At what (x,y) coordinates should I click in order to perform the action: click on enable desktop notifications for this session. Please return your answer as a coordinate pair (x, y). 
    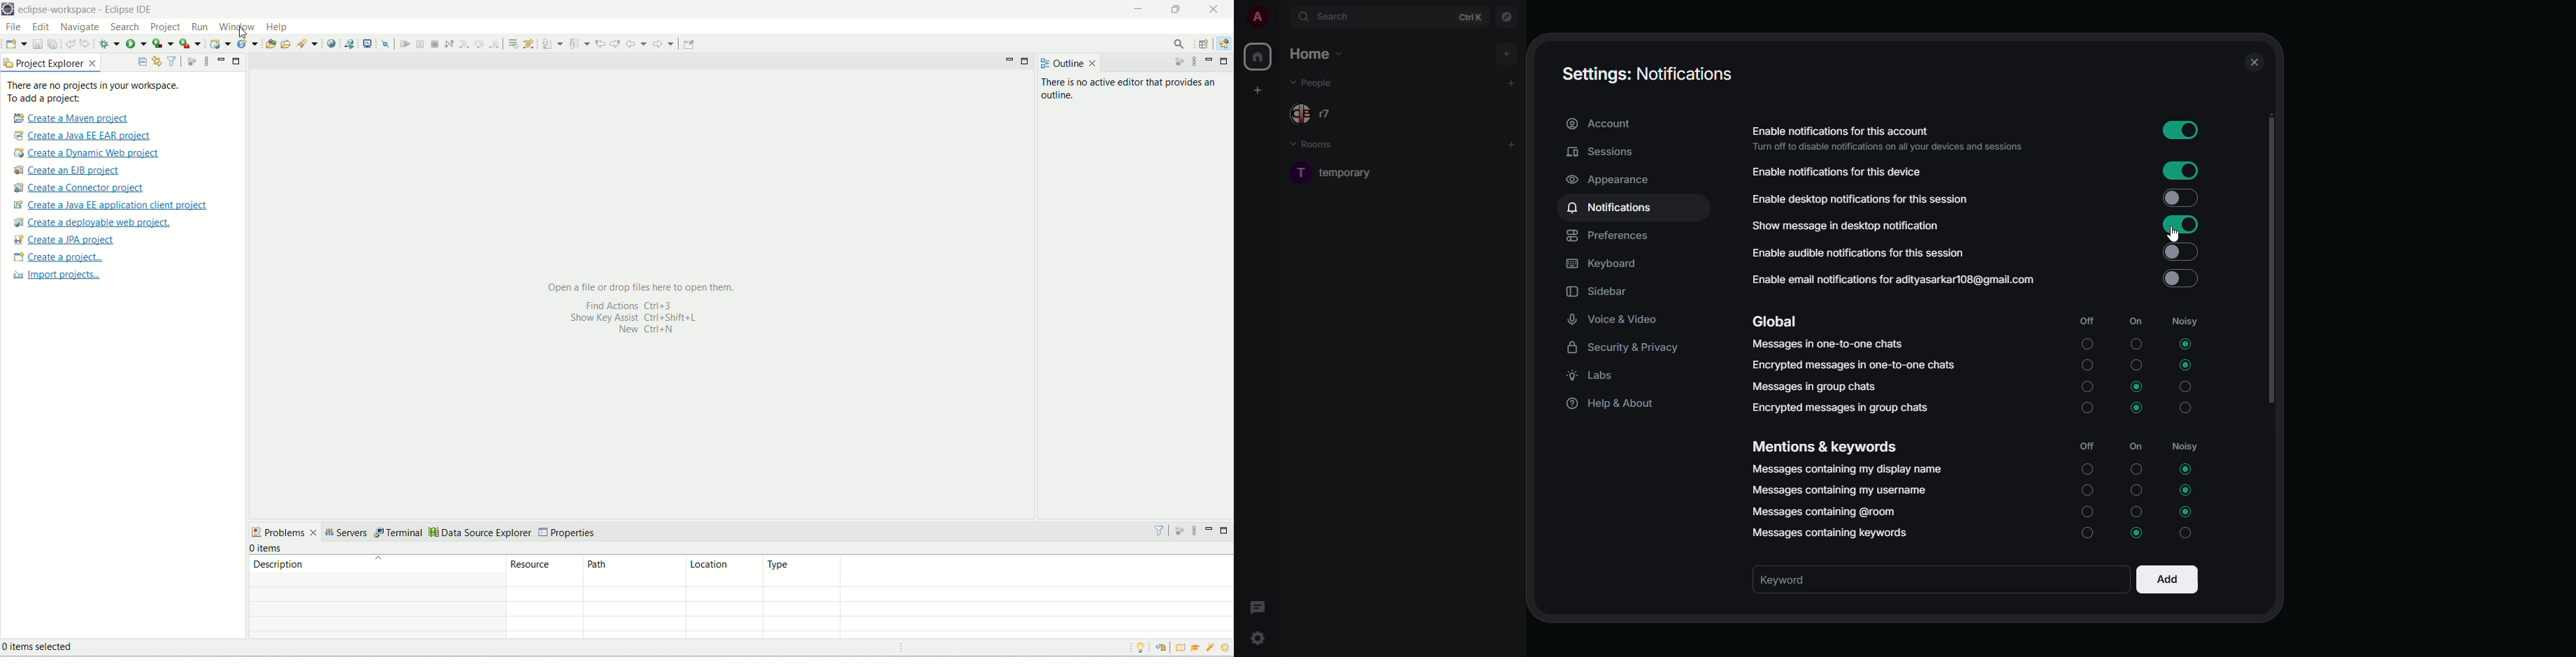
    Looking at the image, I should click on (1885, 198).